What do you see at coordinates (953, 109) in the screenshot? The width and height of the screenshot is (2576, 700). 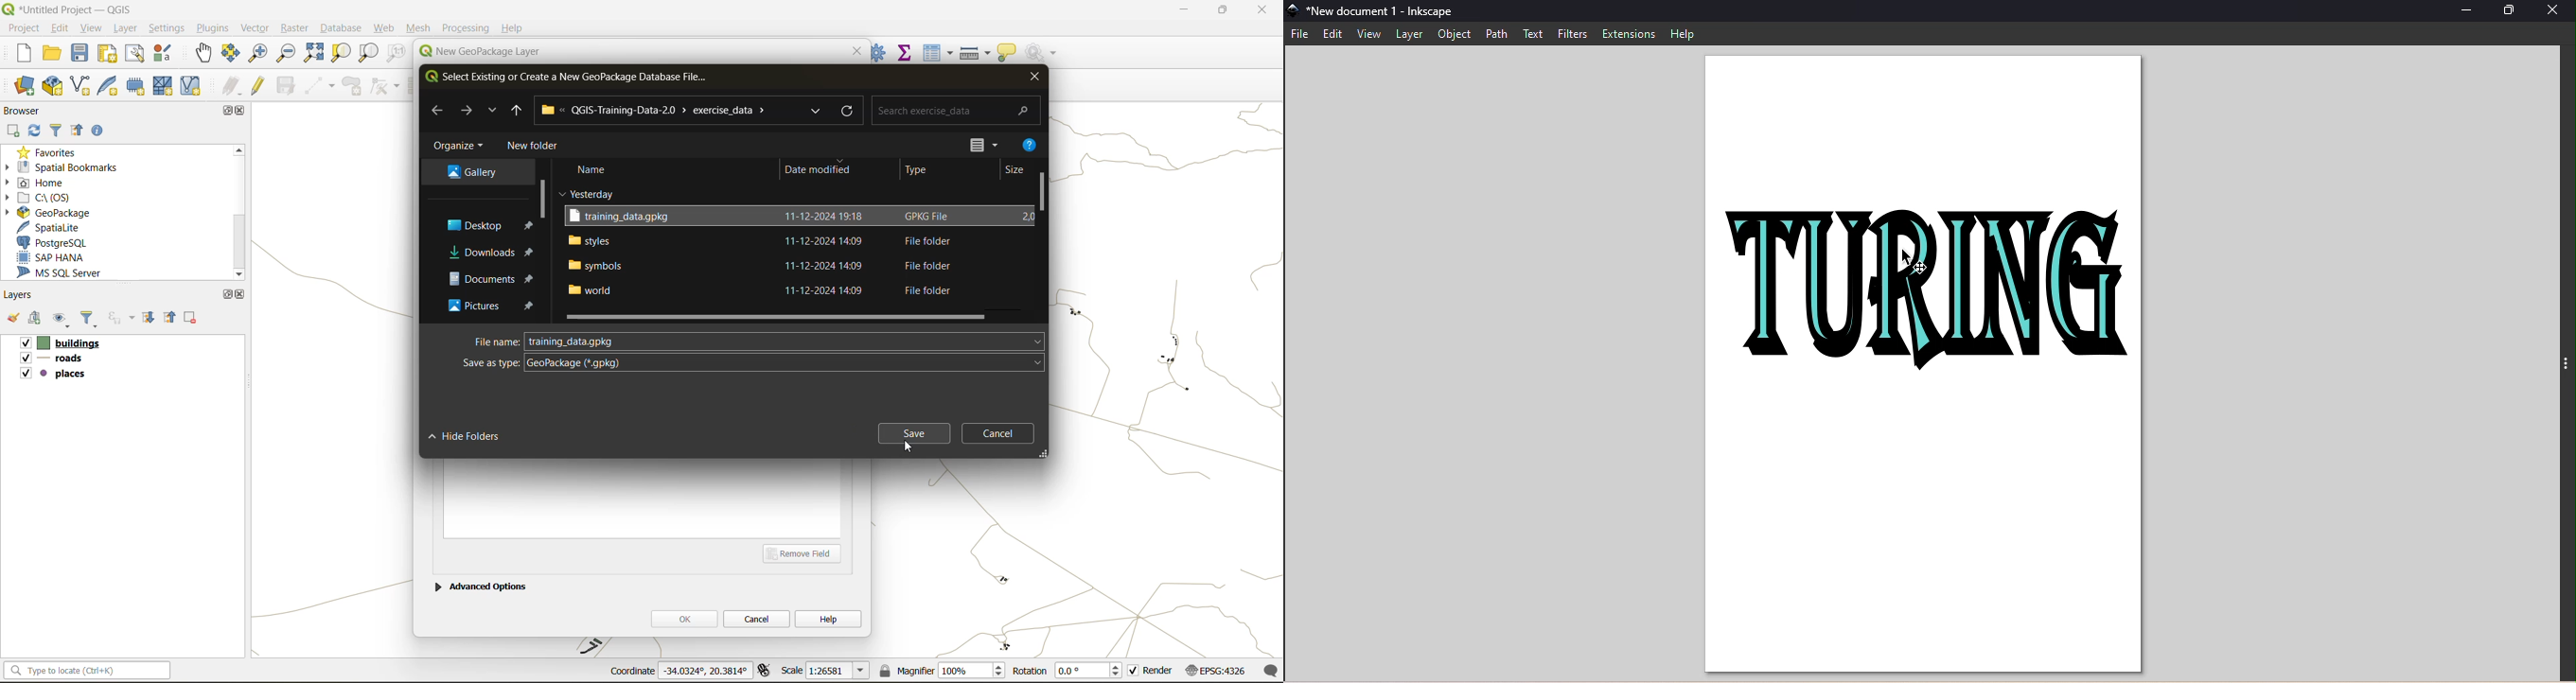 I see `search exercise data` at bounding box center [953, 109].